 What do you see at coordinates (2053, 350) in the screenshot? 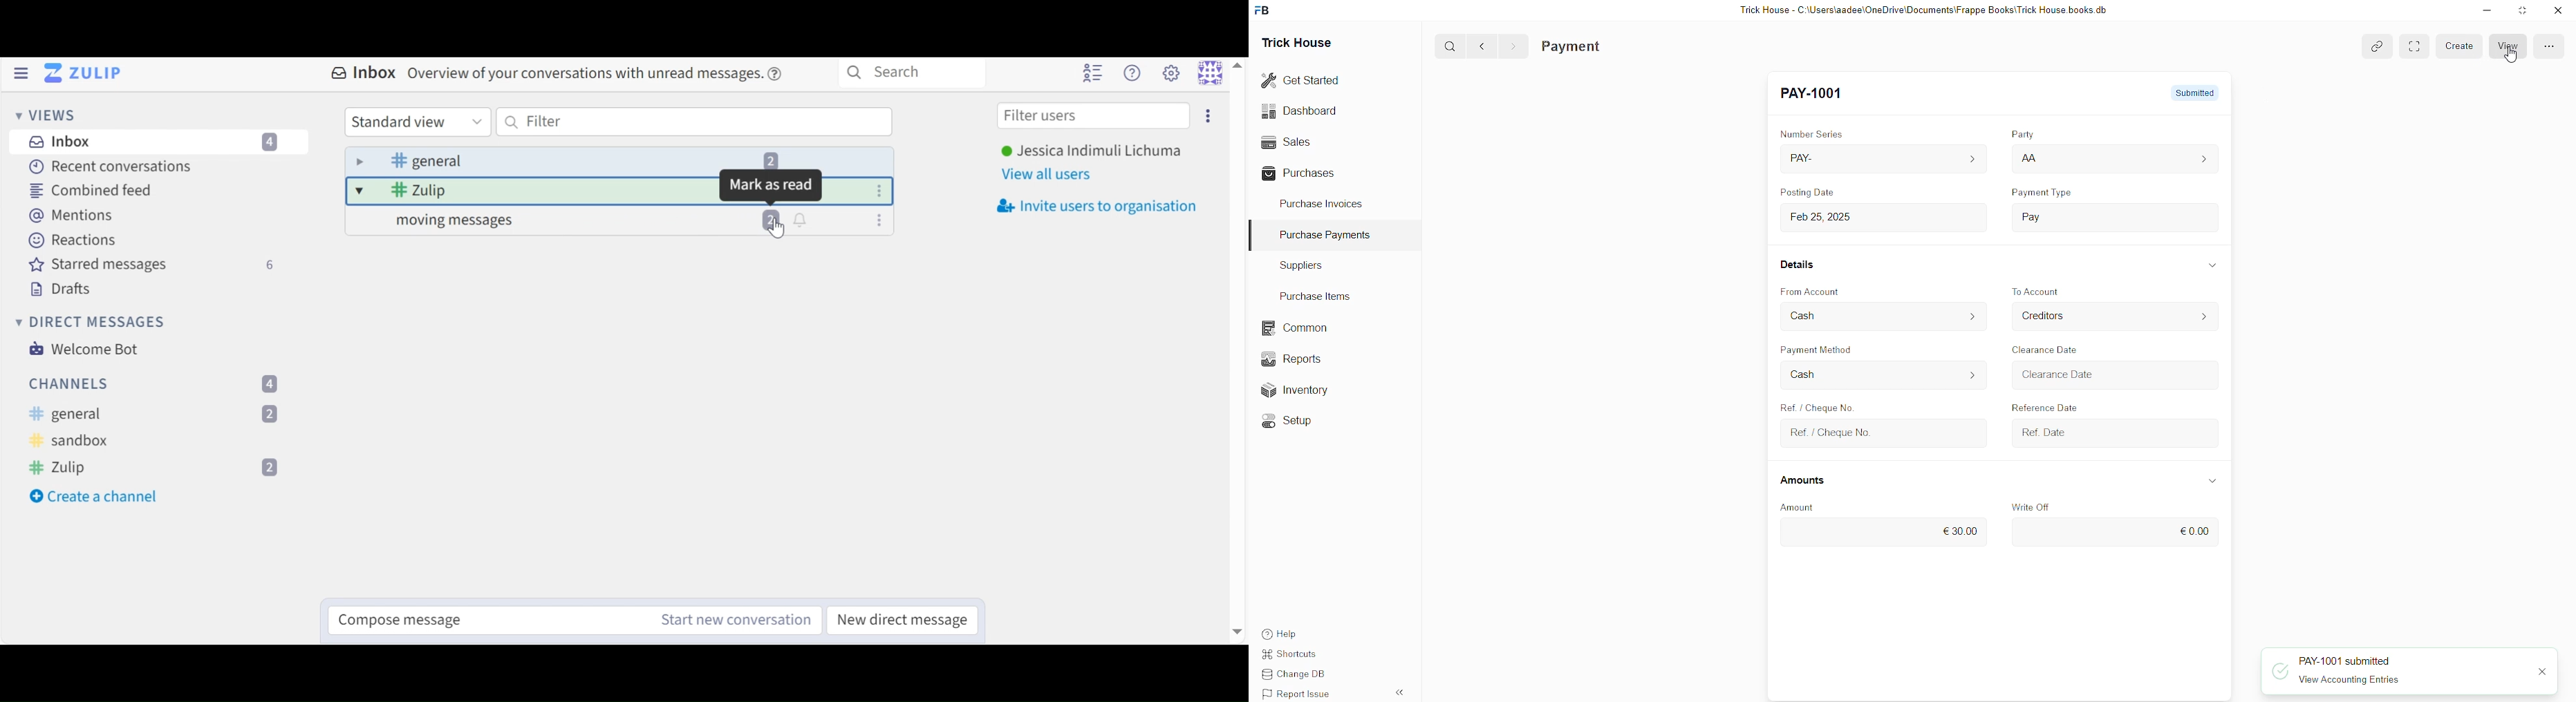
I see `Clearance Date` at bounding box center [2053, 350].